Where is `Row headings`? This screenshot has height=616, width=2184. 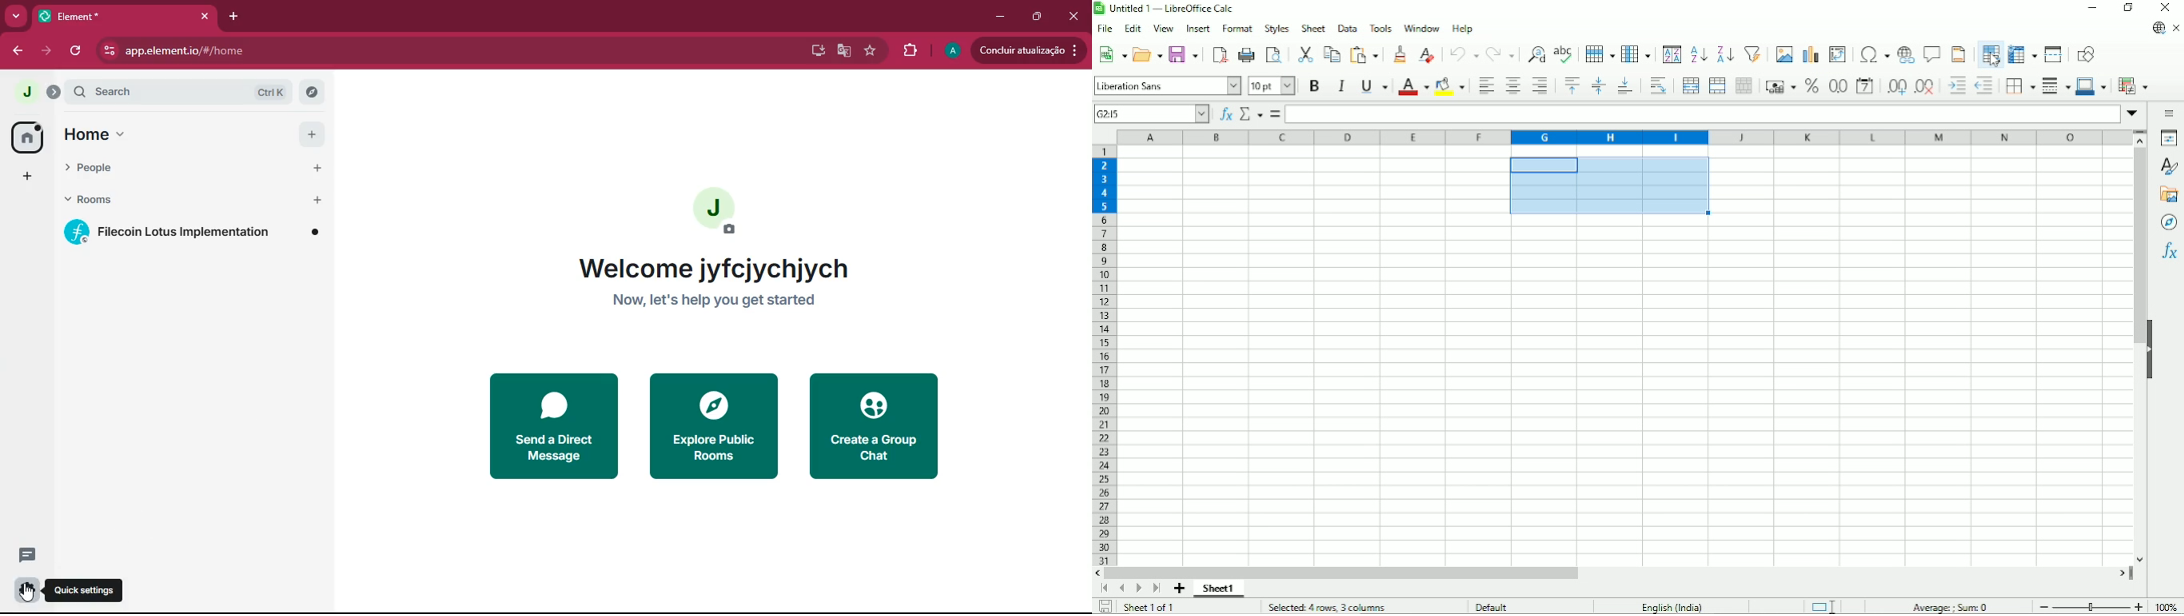 Row headings is located at coordinates (1106, 356).